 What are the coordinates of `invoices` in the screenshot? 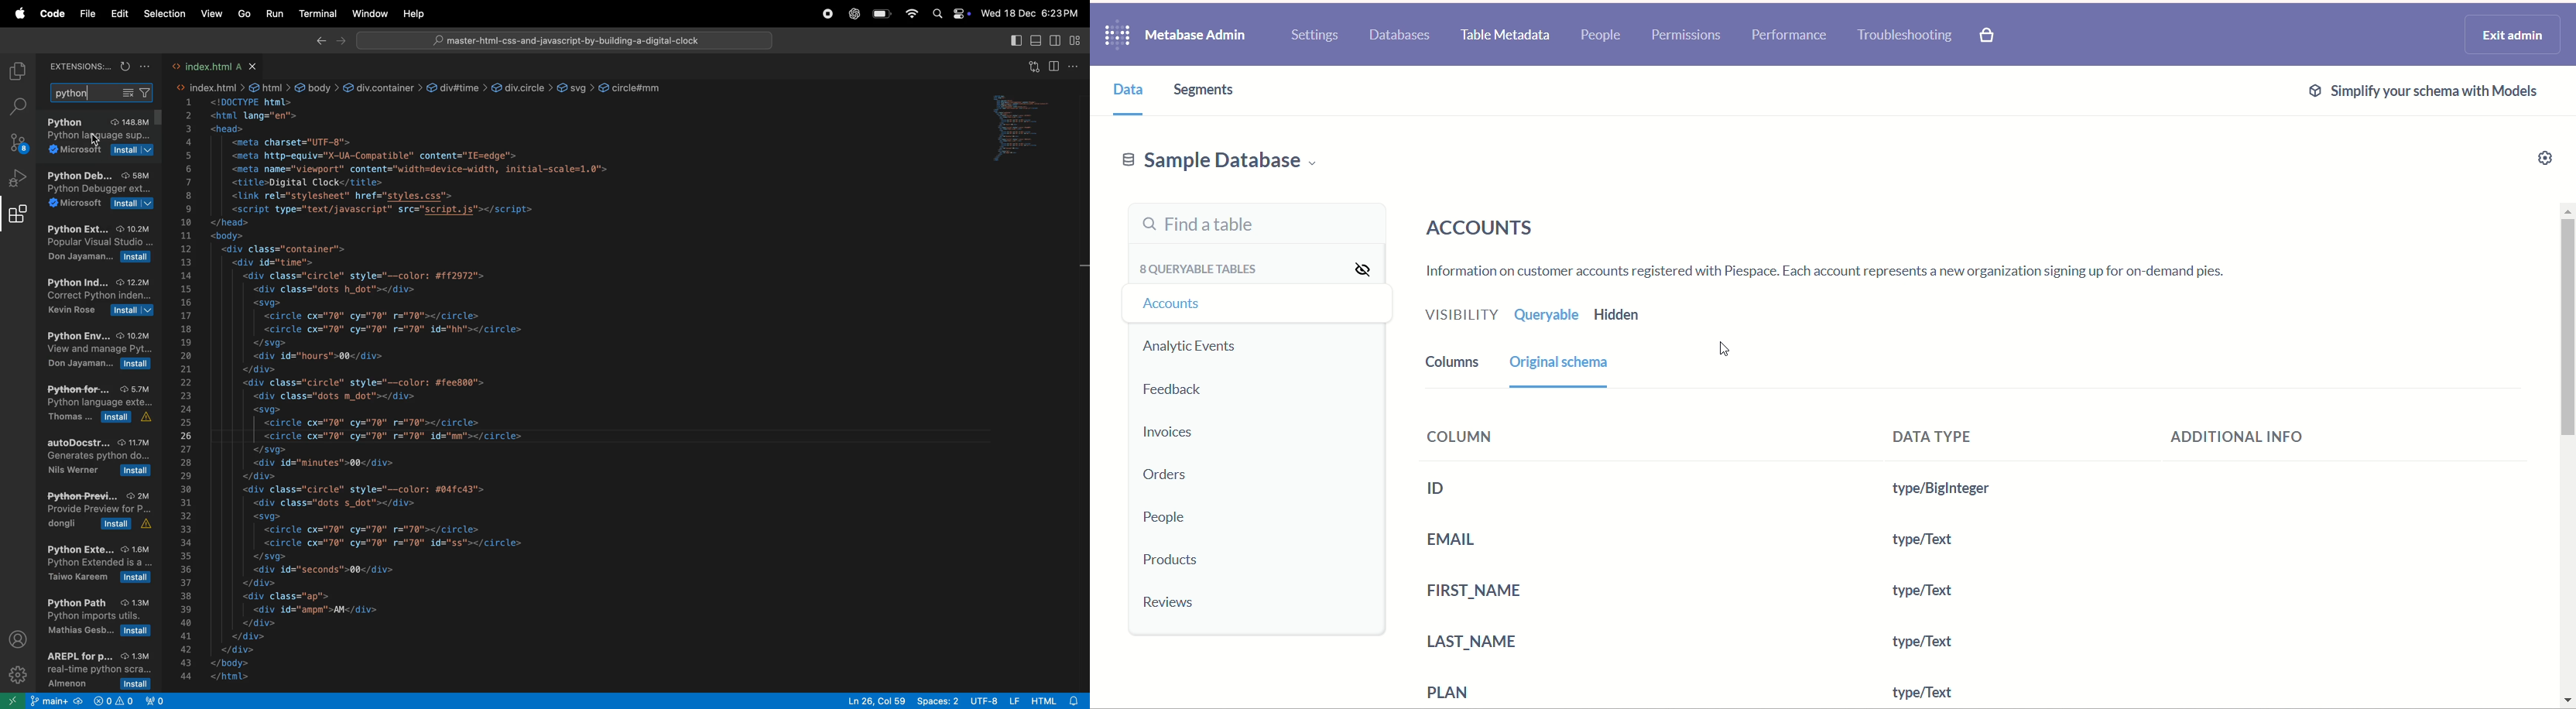 It's located at (1175, 432).